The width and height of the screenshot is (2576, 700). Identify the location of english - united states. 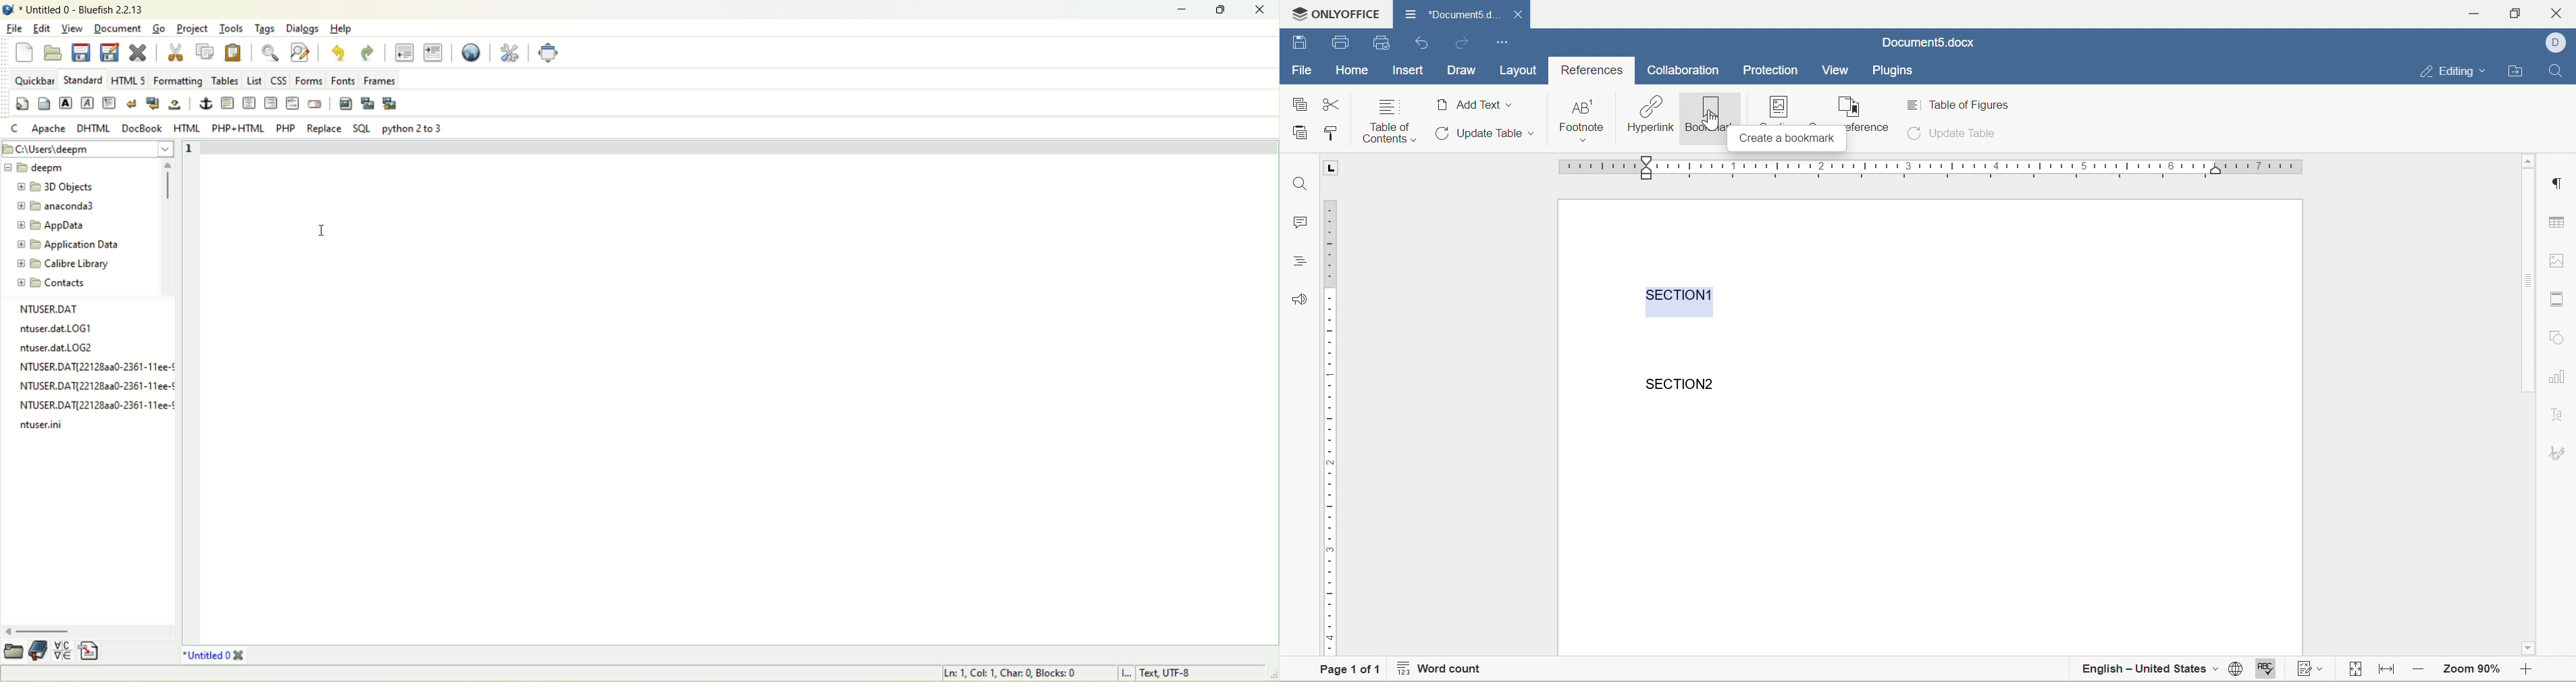
(2151, 671).